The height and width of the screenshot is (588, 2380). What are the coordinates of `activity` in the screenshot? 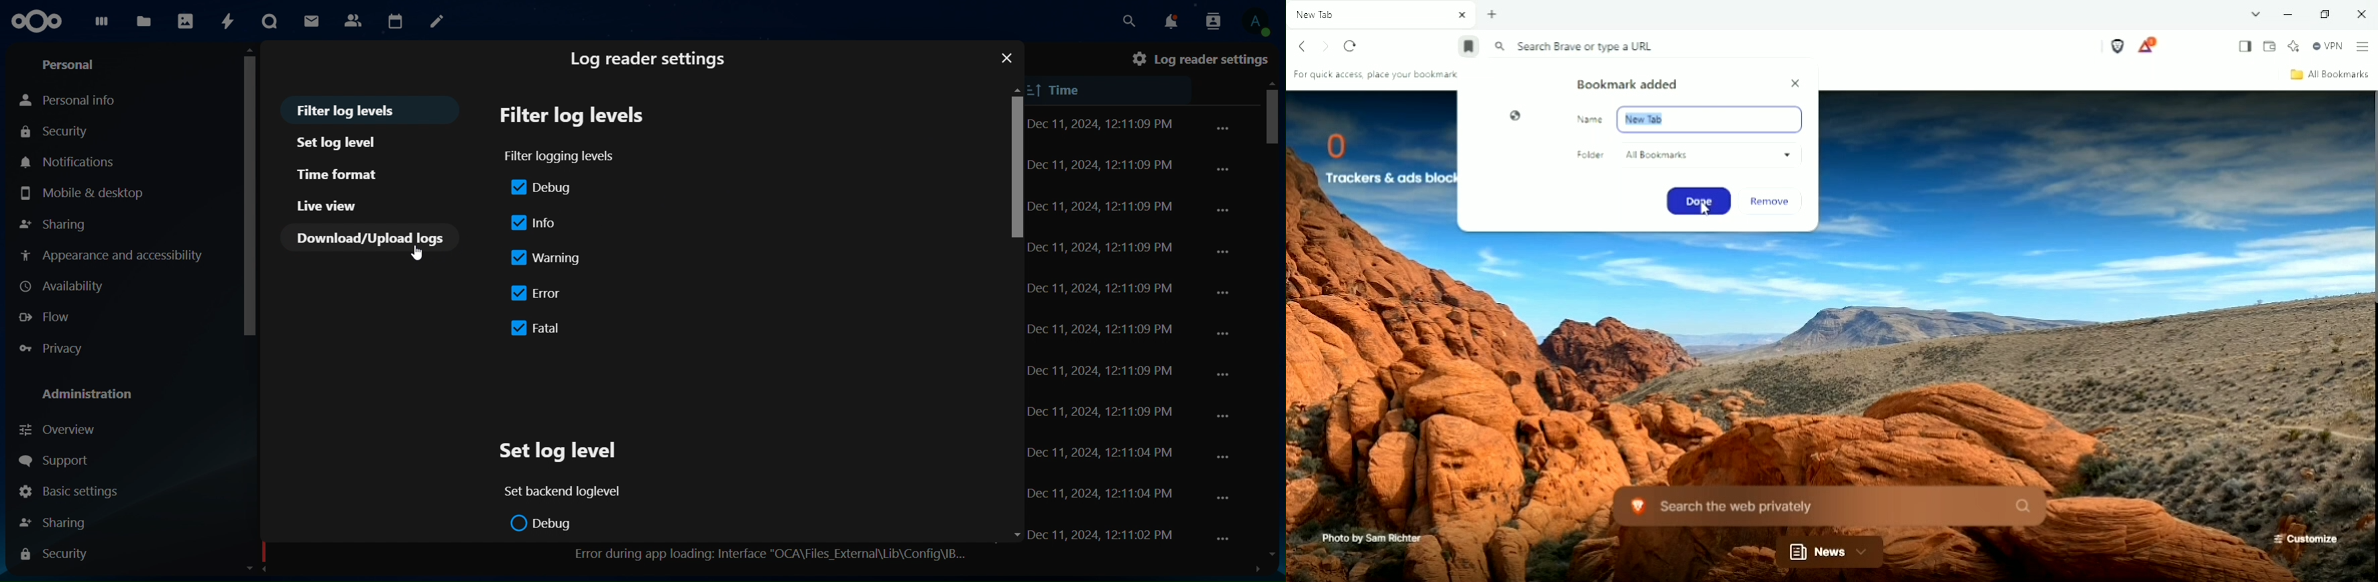 It's located at (228, 23).